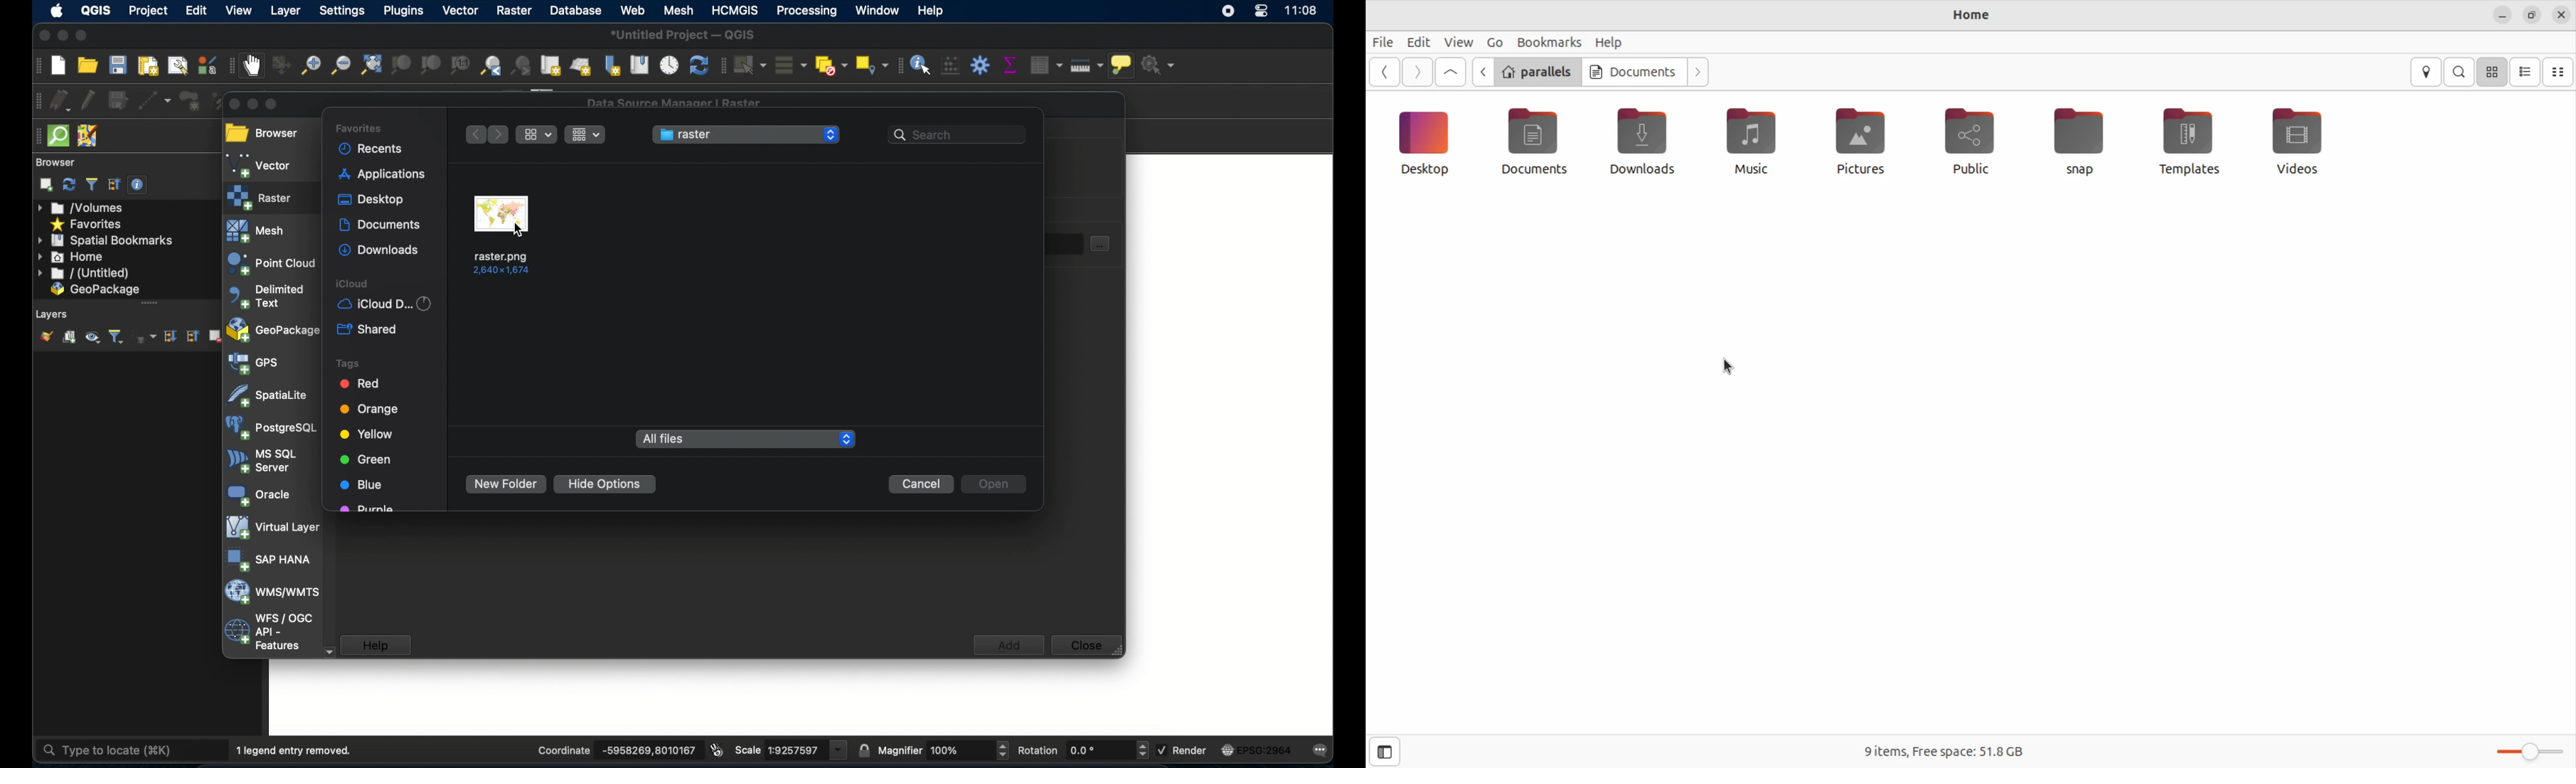 The width and height of the screenshot is (2576, 784). Describe the element at coordinates (155, 100) in the screenshot. I see `digitize with segment` at that location.